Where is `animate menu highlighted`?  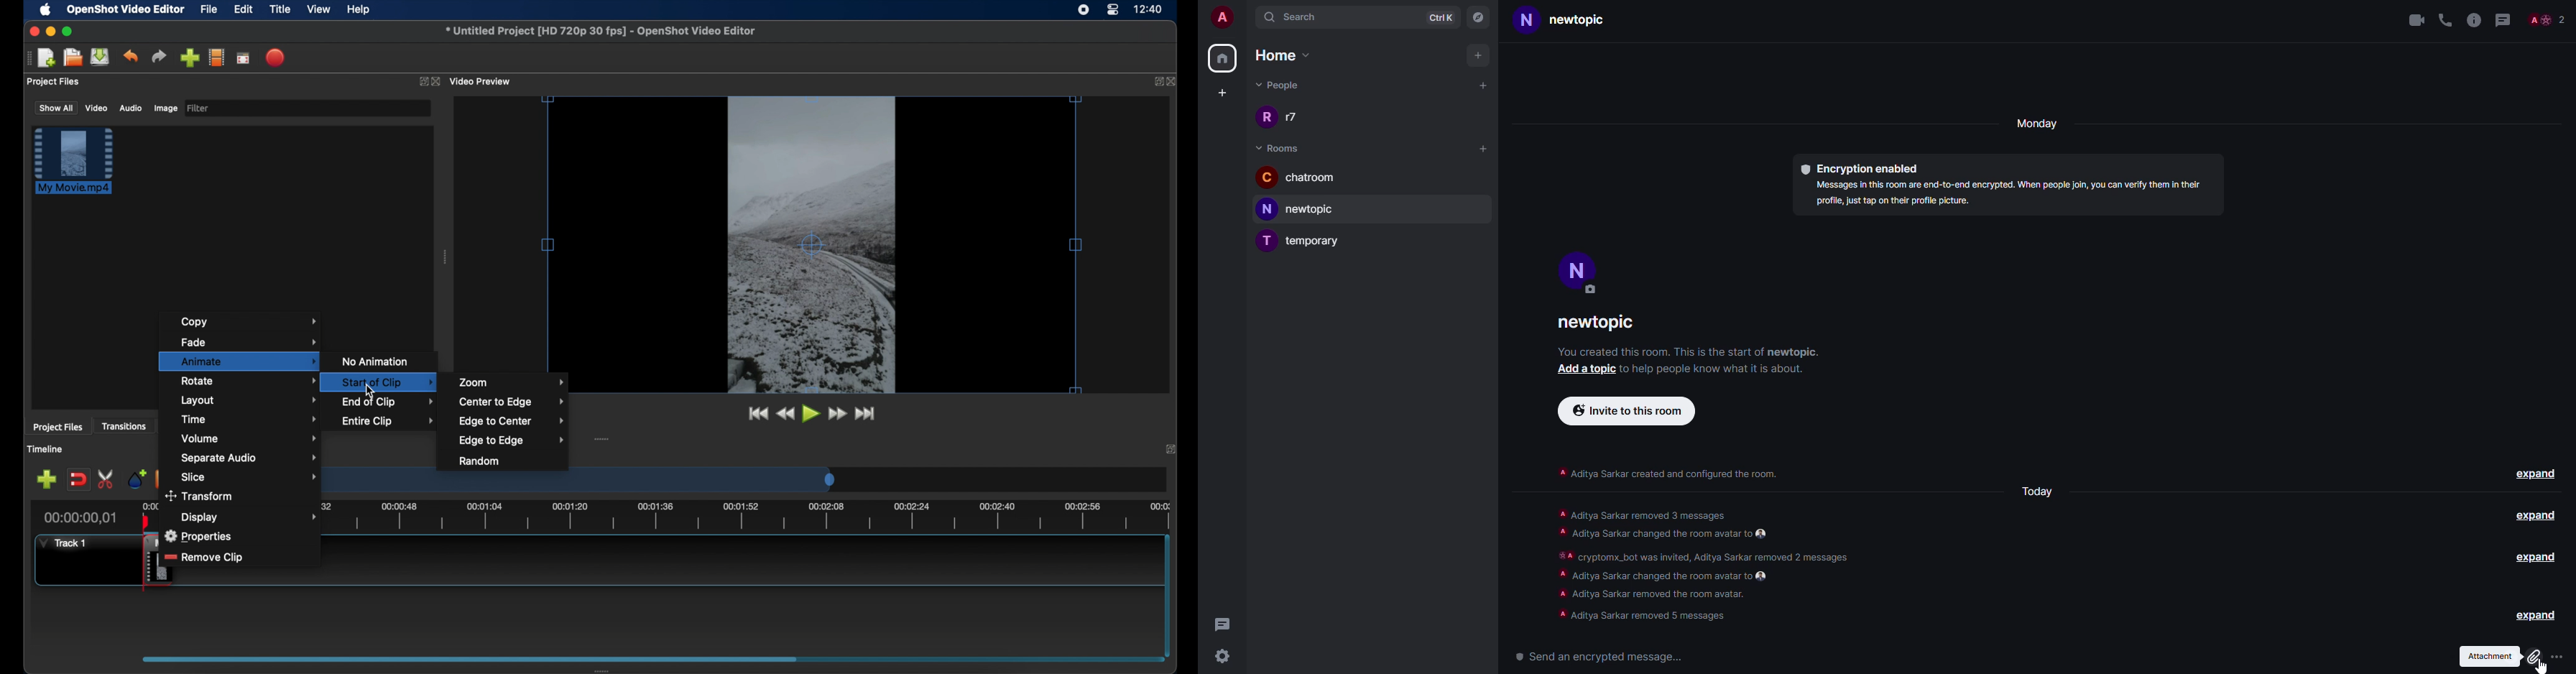 animate menu highlighted is located at coordinates (238, 361).